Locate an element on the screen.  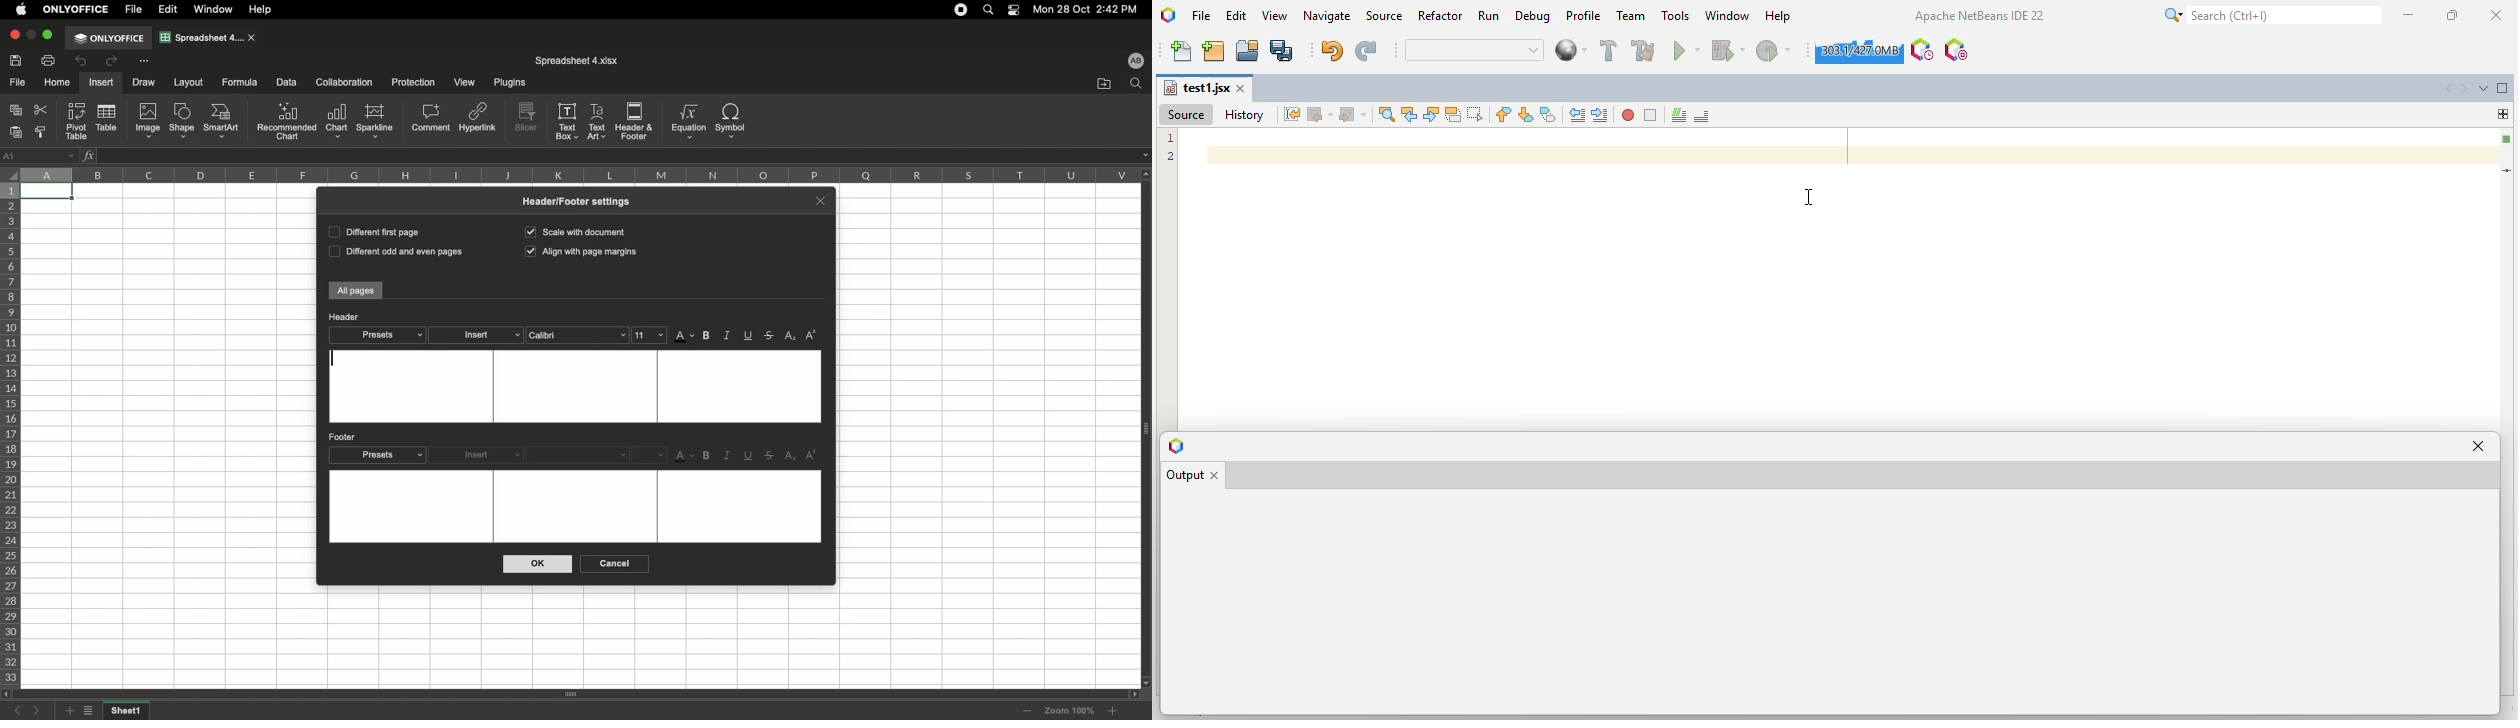
Bold is located at coordinates (708, 336).